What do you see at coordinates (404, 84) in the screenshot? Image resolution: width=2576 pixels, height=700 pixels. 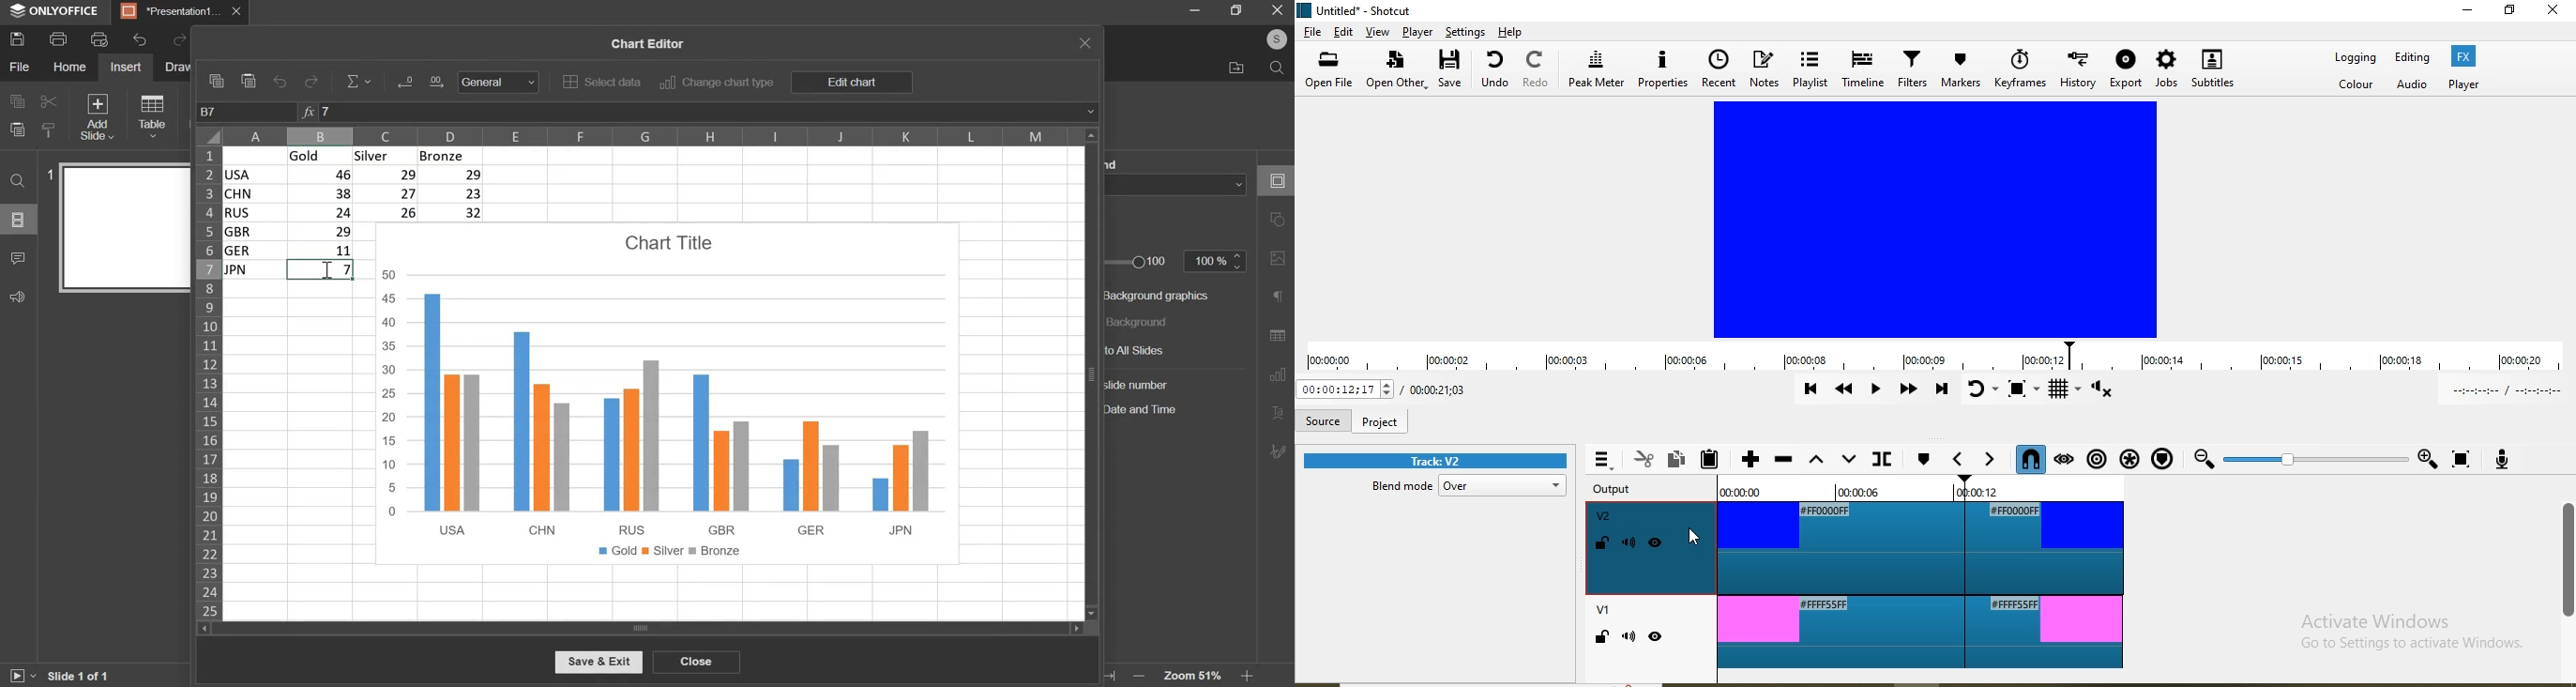 I see `` at bounding box center [404, 84].